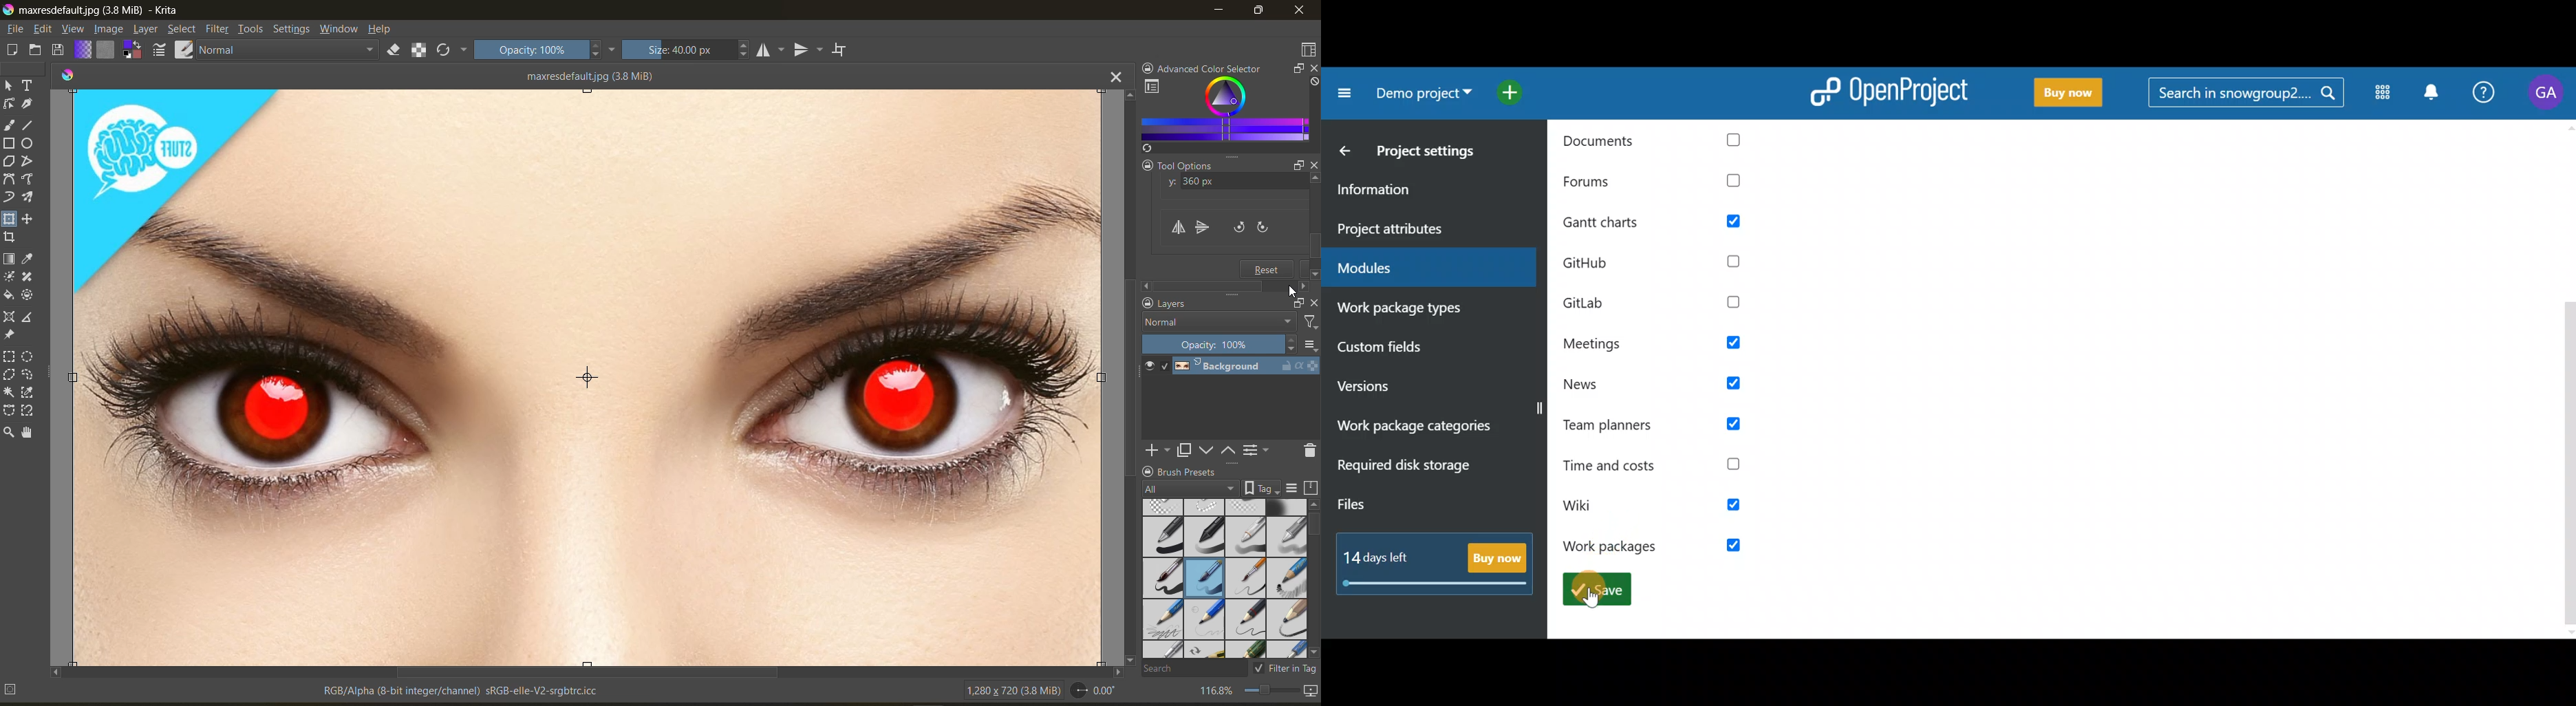 This screenshot has width=2576, height=728. I want to click on Buy now, so click(2071, 95).